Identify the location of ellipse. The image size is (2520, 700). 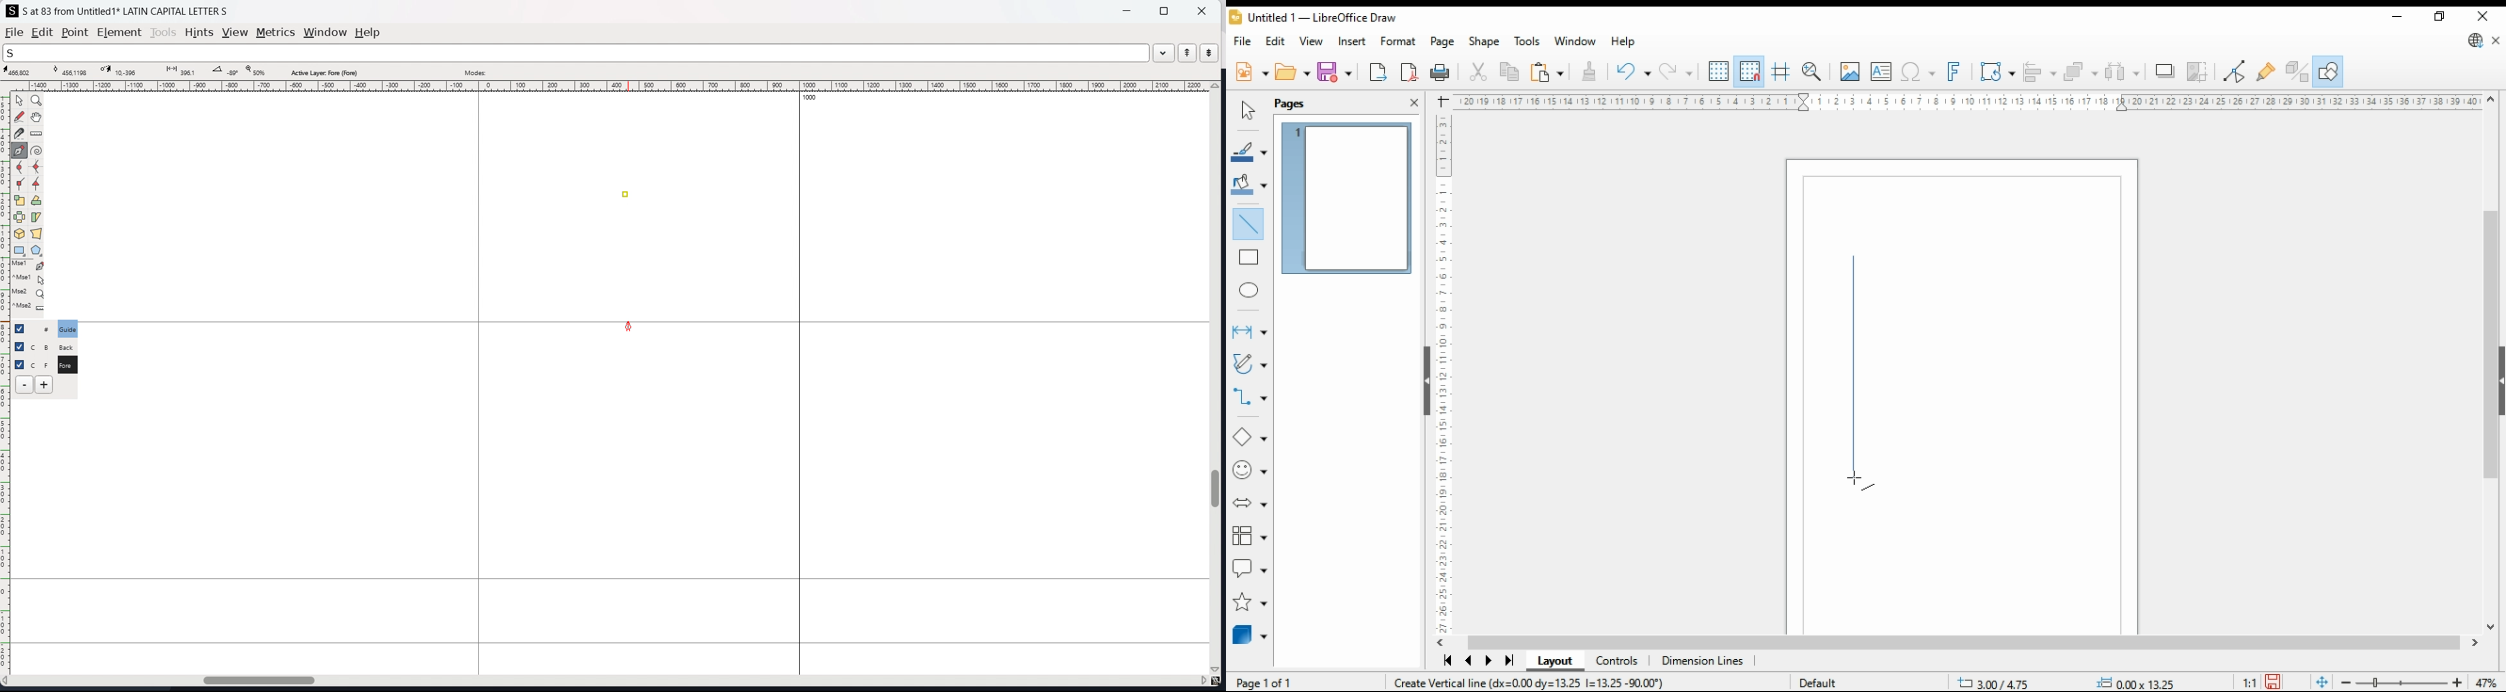
(1249, 288).